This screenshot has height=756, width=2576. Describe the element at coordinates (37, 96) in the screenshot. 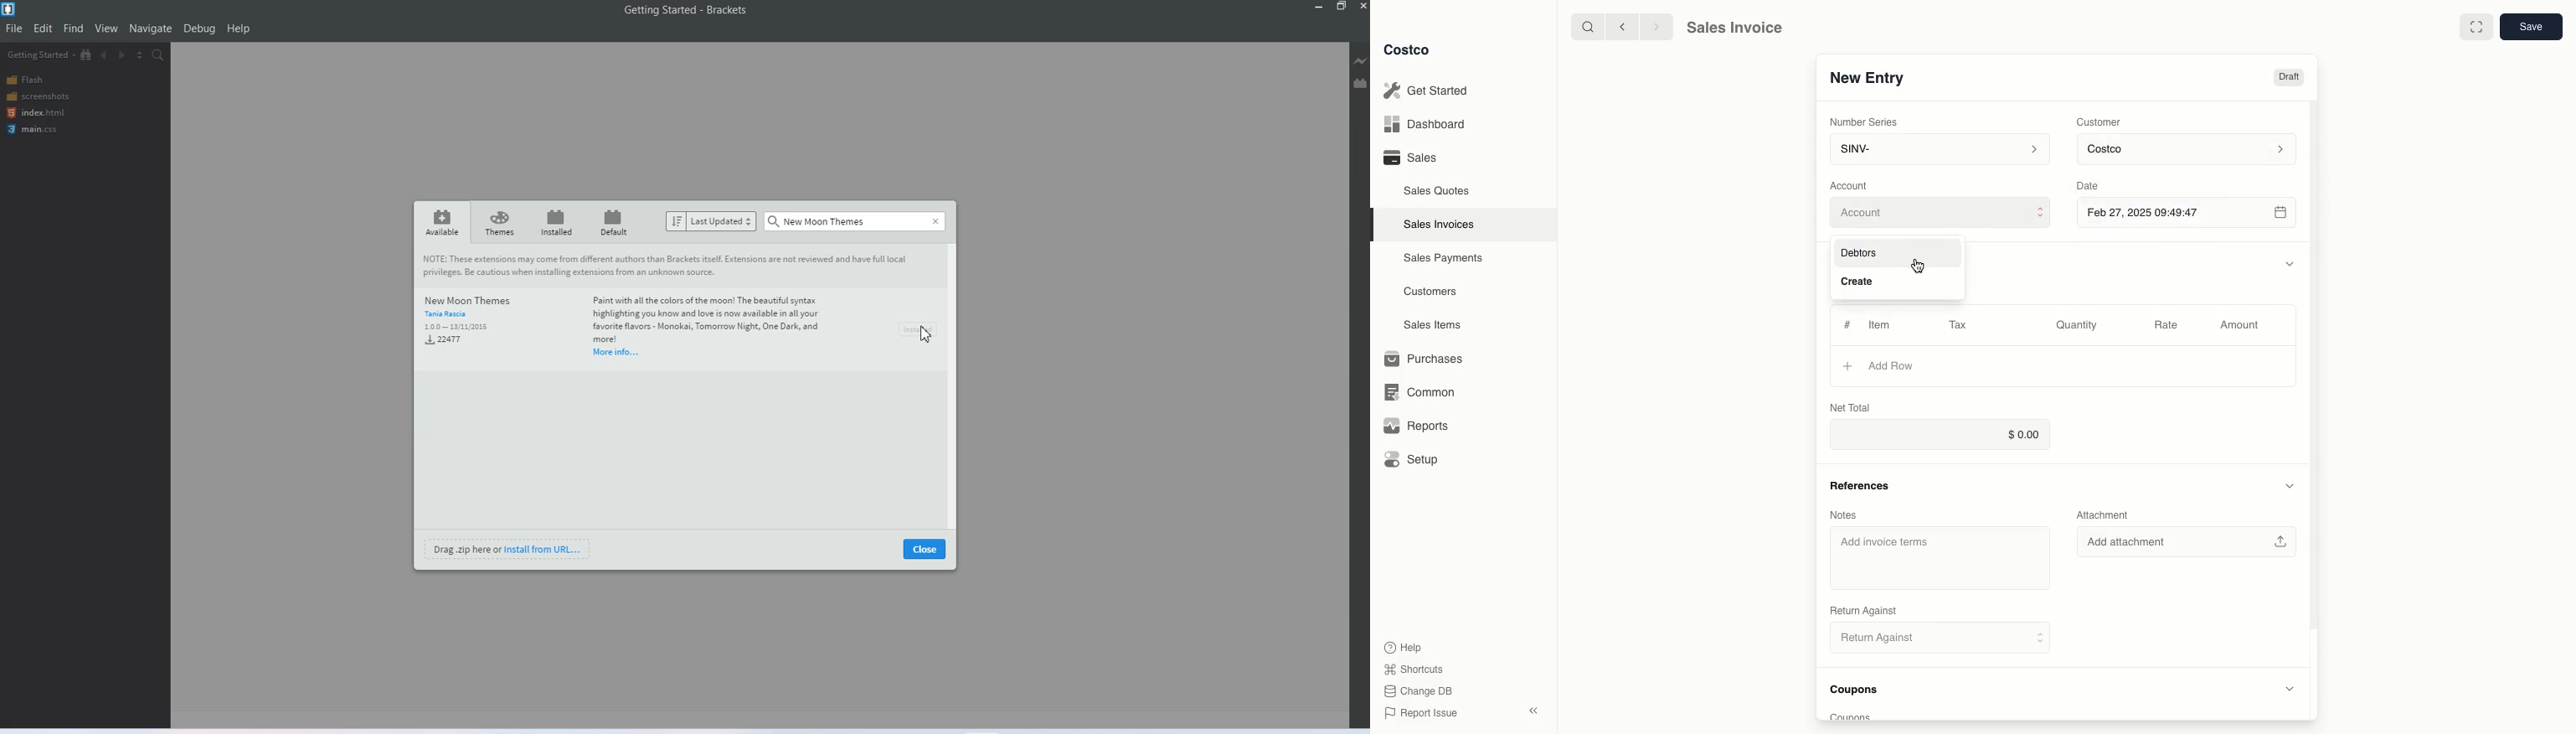

I see `screenshots` at that location.